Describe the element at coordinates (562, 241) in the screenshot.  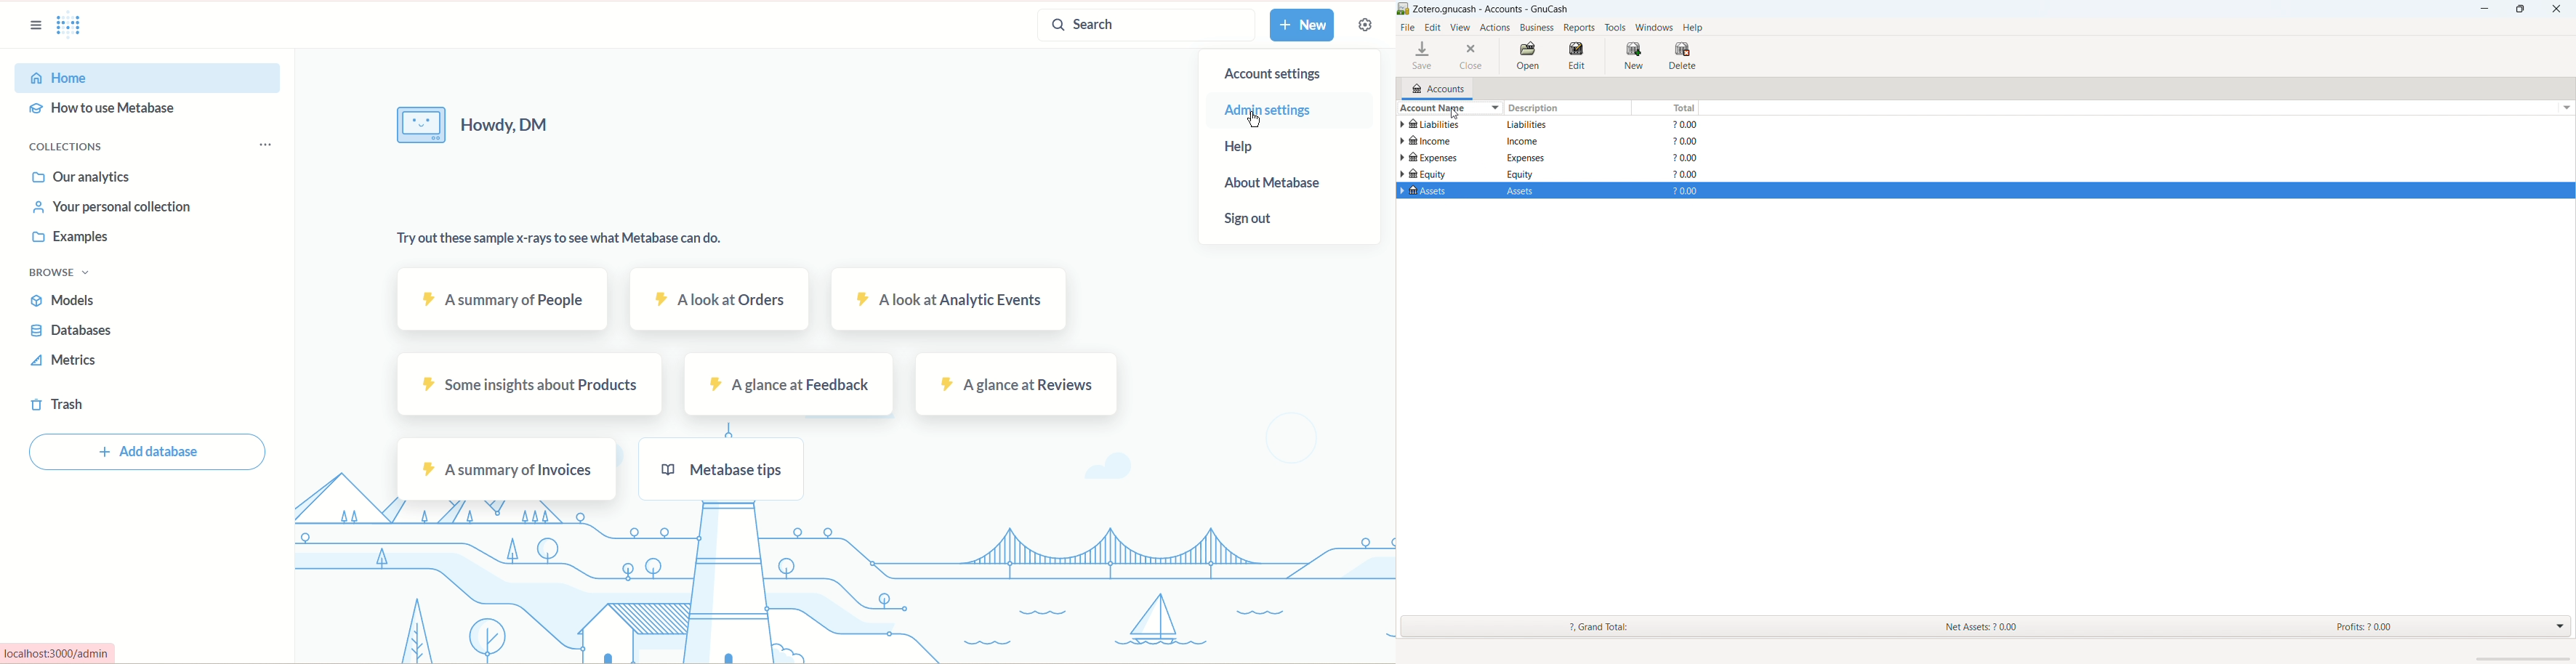
I see `try out these sample x-rays to see what metabase can do` at that location.